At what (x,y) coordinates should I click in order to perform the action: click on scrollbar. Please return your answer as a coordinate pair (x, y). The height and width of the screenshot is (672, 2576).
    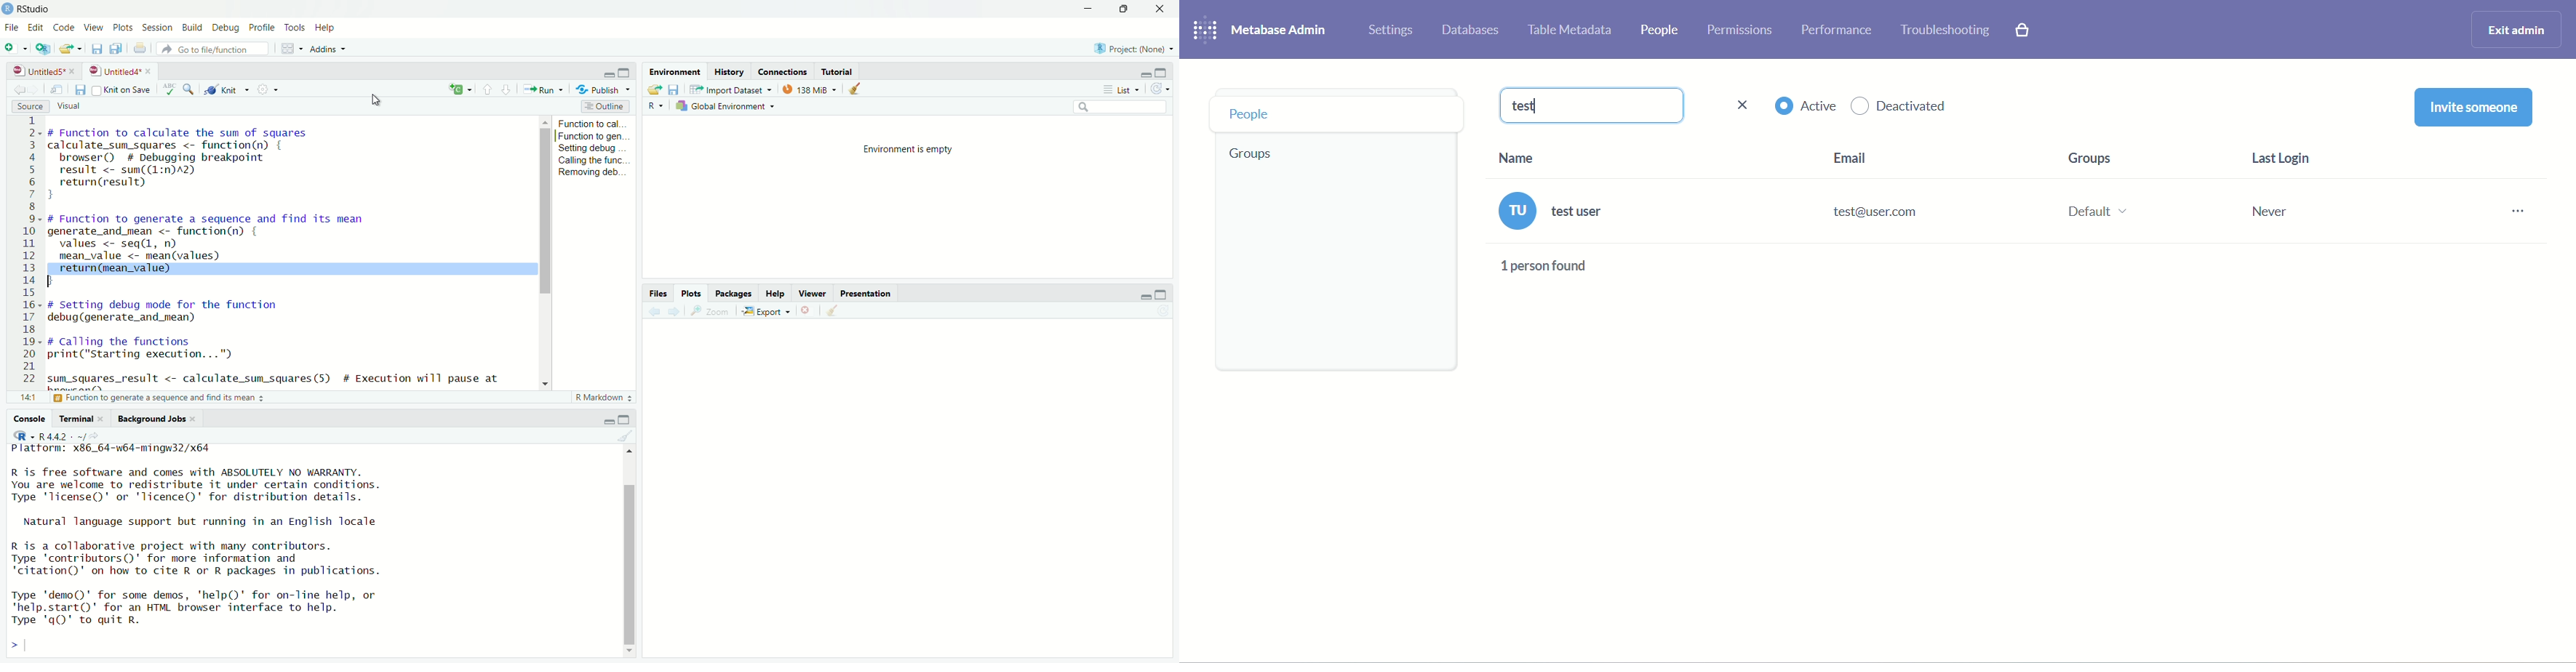
    Looking at the image, I should click on (632, 556).